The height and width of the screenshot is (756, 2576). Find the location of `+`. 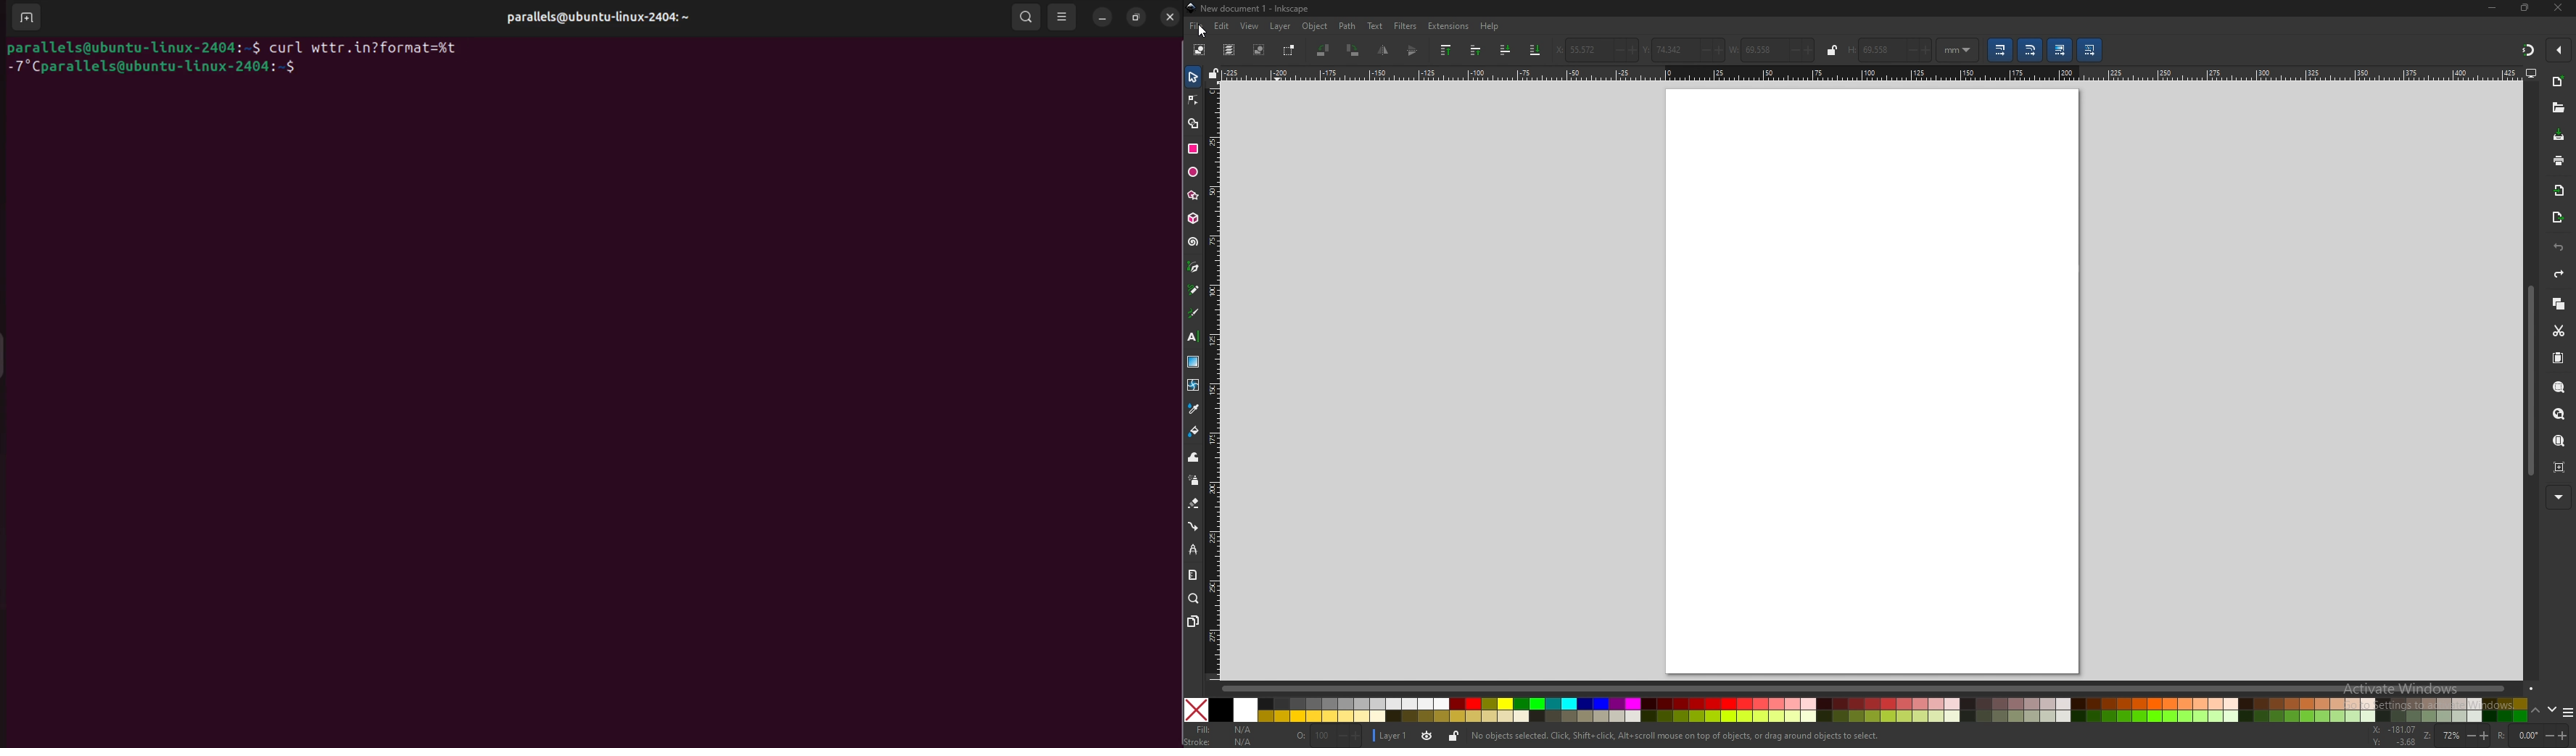

+ is located at coordinates (1928, 51).